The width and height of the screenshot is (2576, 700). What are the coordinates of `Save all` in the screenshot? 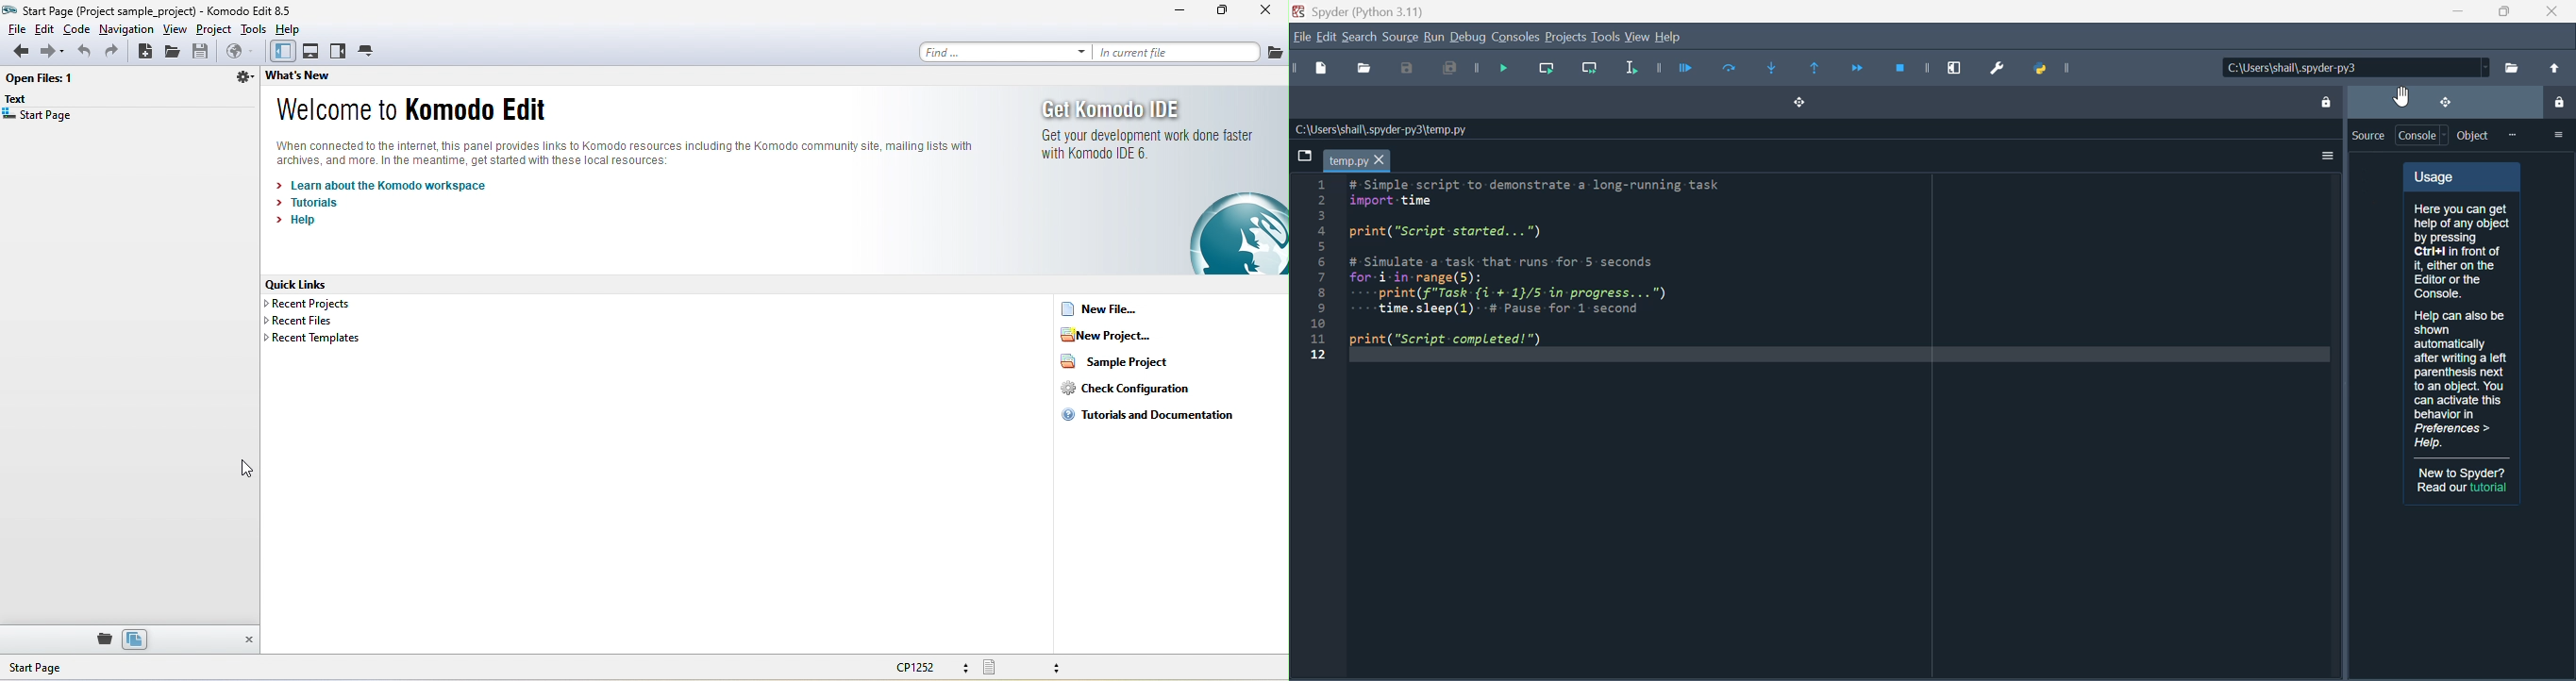 It's located at (1445, 70).